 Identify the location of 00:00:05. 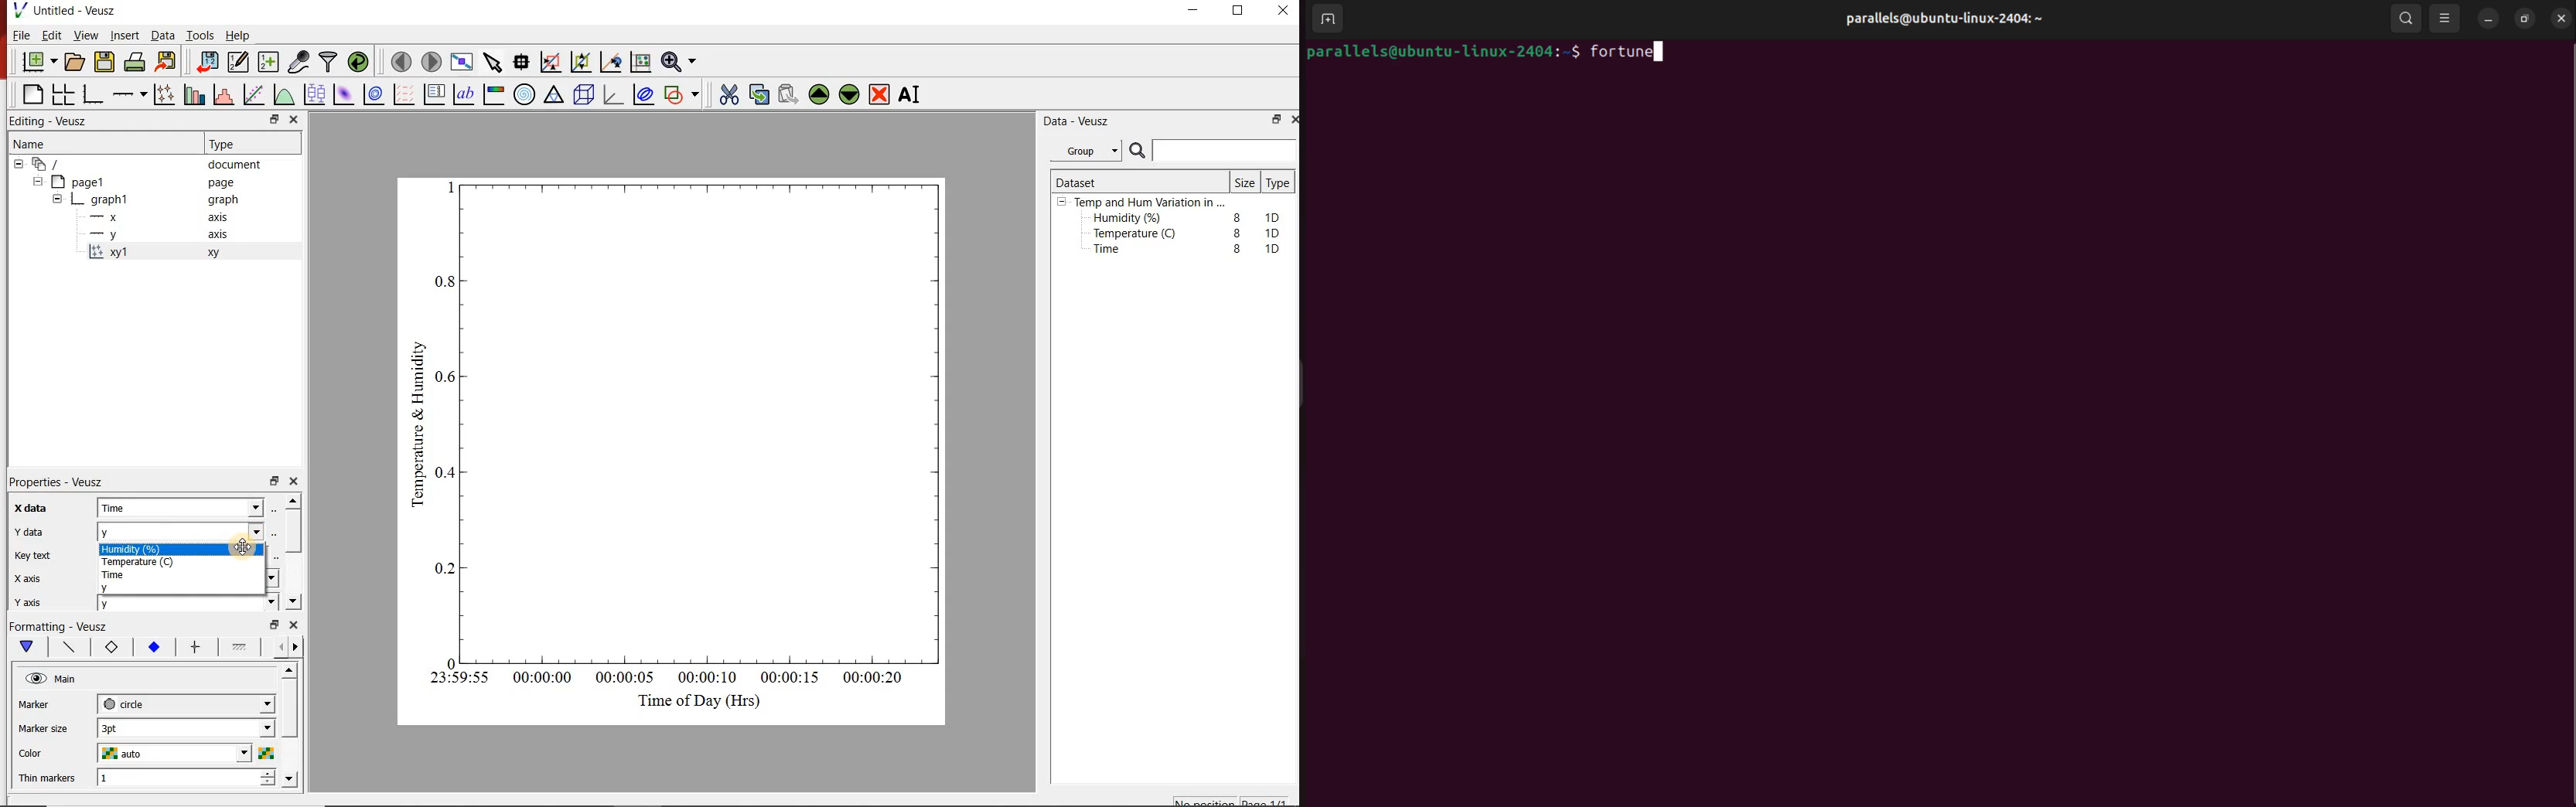
(620, 681).